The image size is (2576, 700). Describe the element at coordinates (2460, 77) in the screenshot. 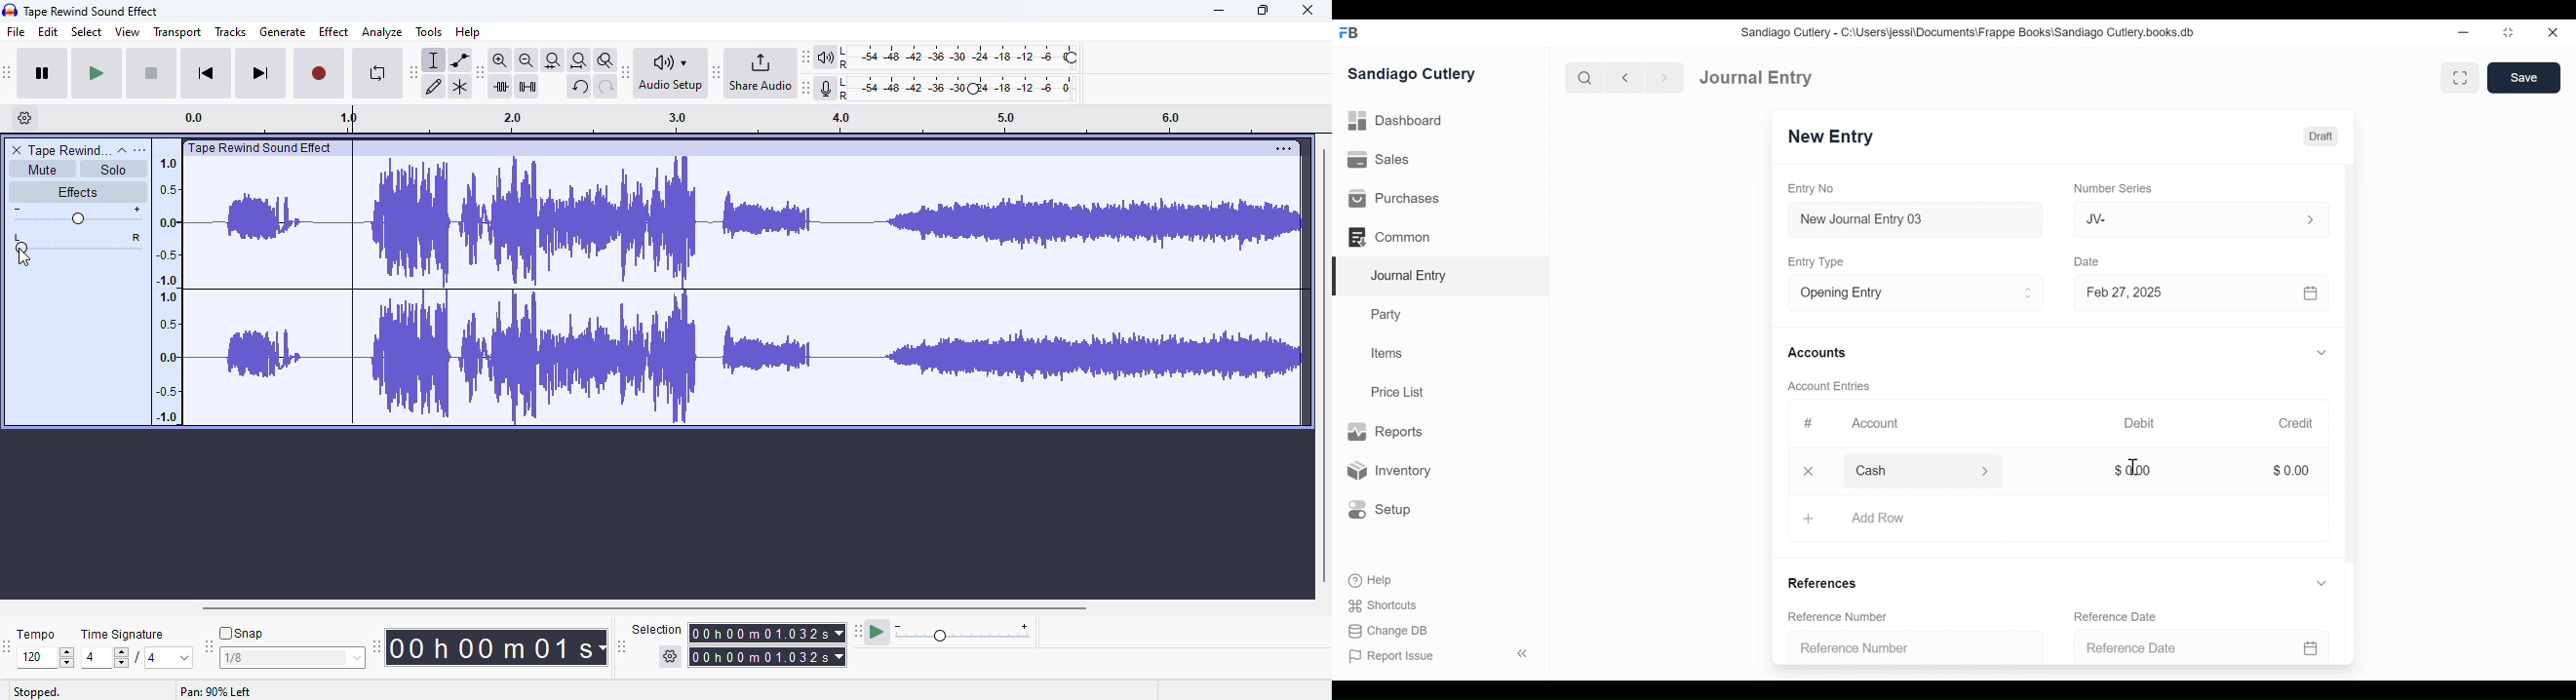

I see `Toggle between form and full width` at that location.